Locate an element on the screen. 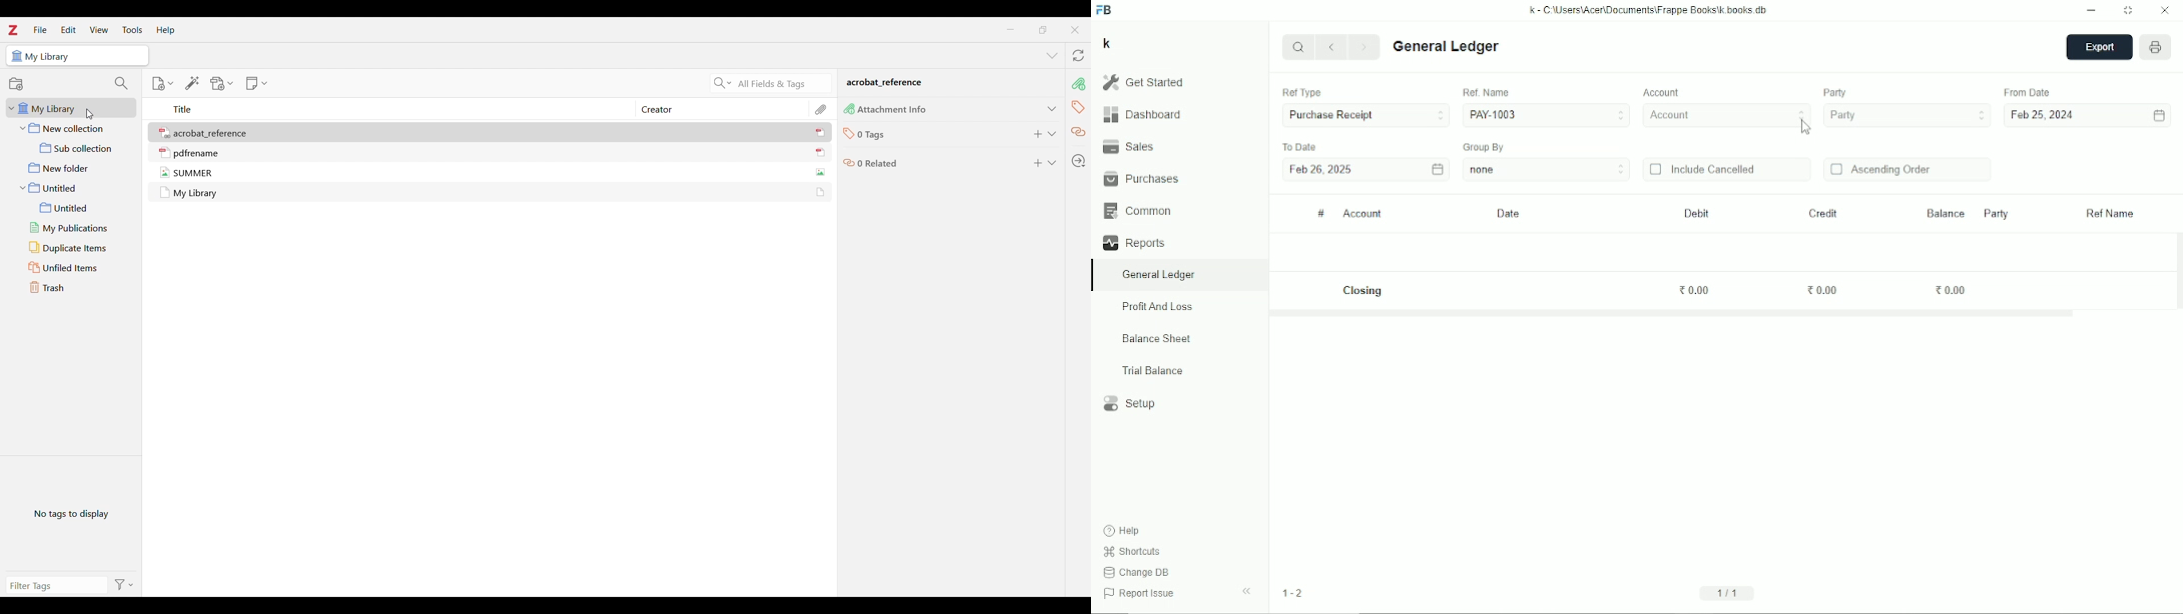 The width and height of the screenshot is (2184, 616). k - C:\Users\Acer\Documents\Frappe books\k.books.db is located at coordinates (1649, 10).